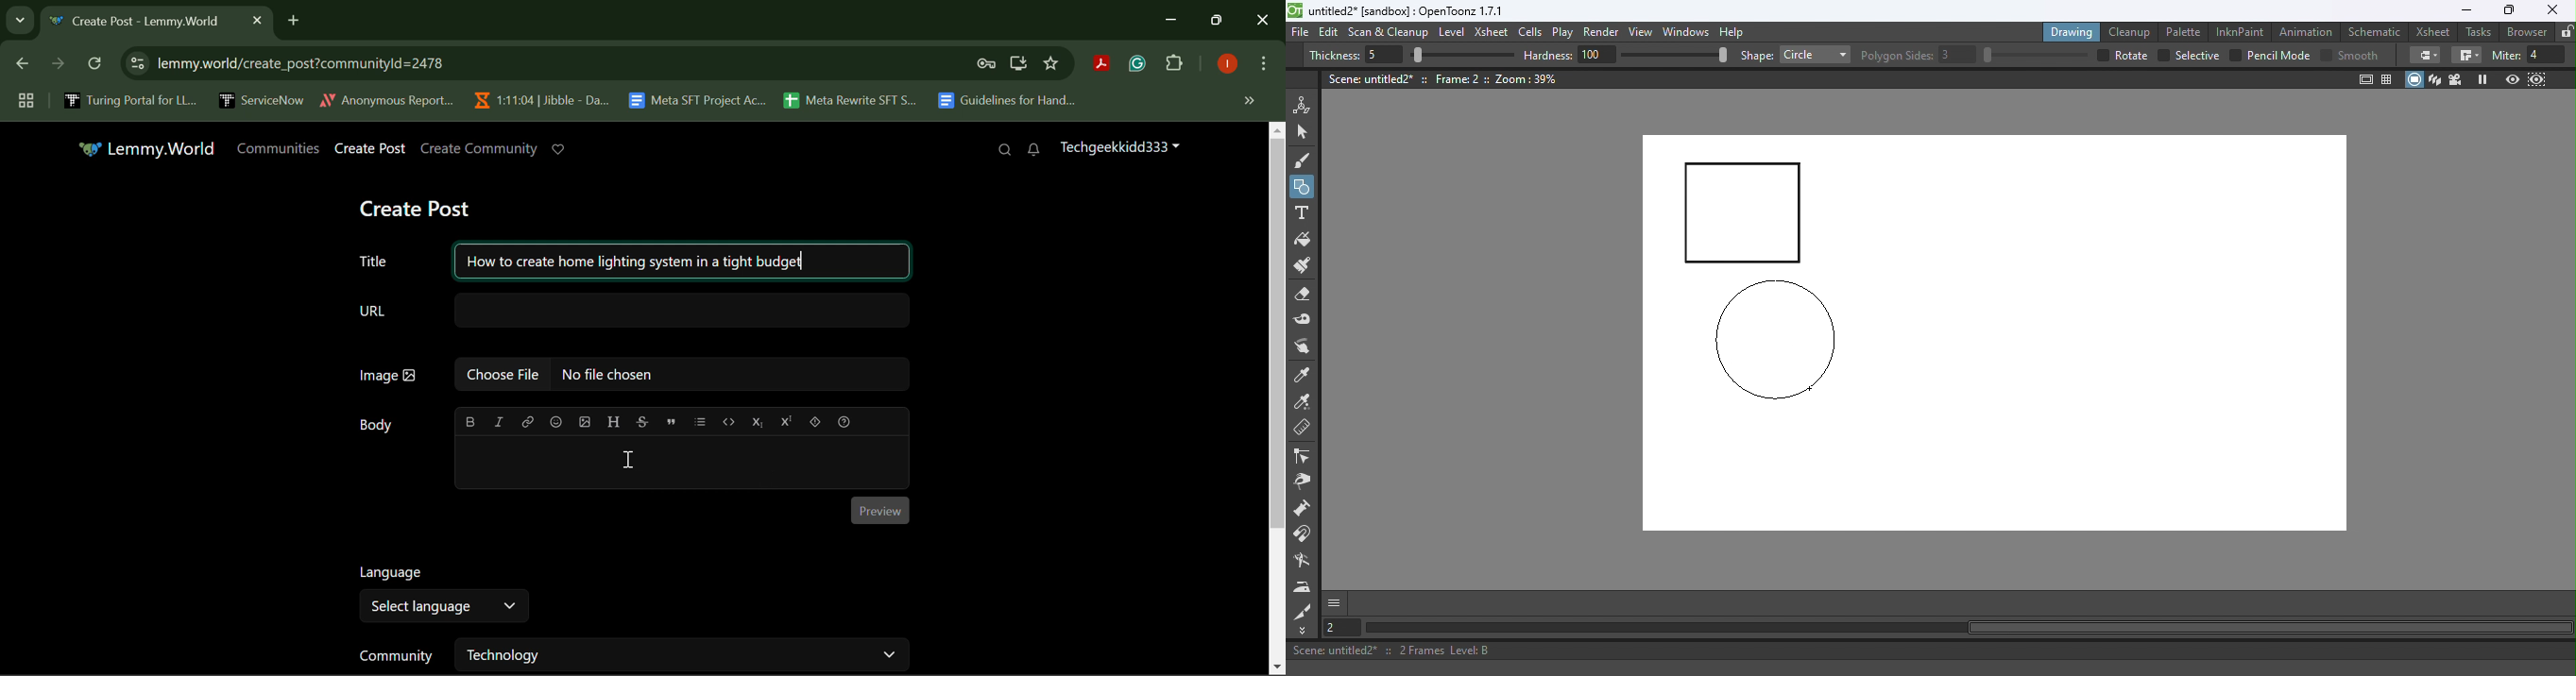  Describe the element at coordinates (1248, 100) in the screenshot. I see `Hidden Bookmarks` at that location.